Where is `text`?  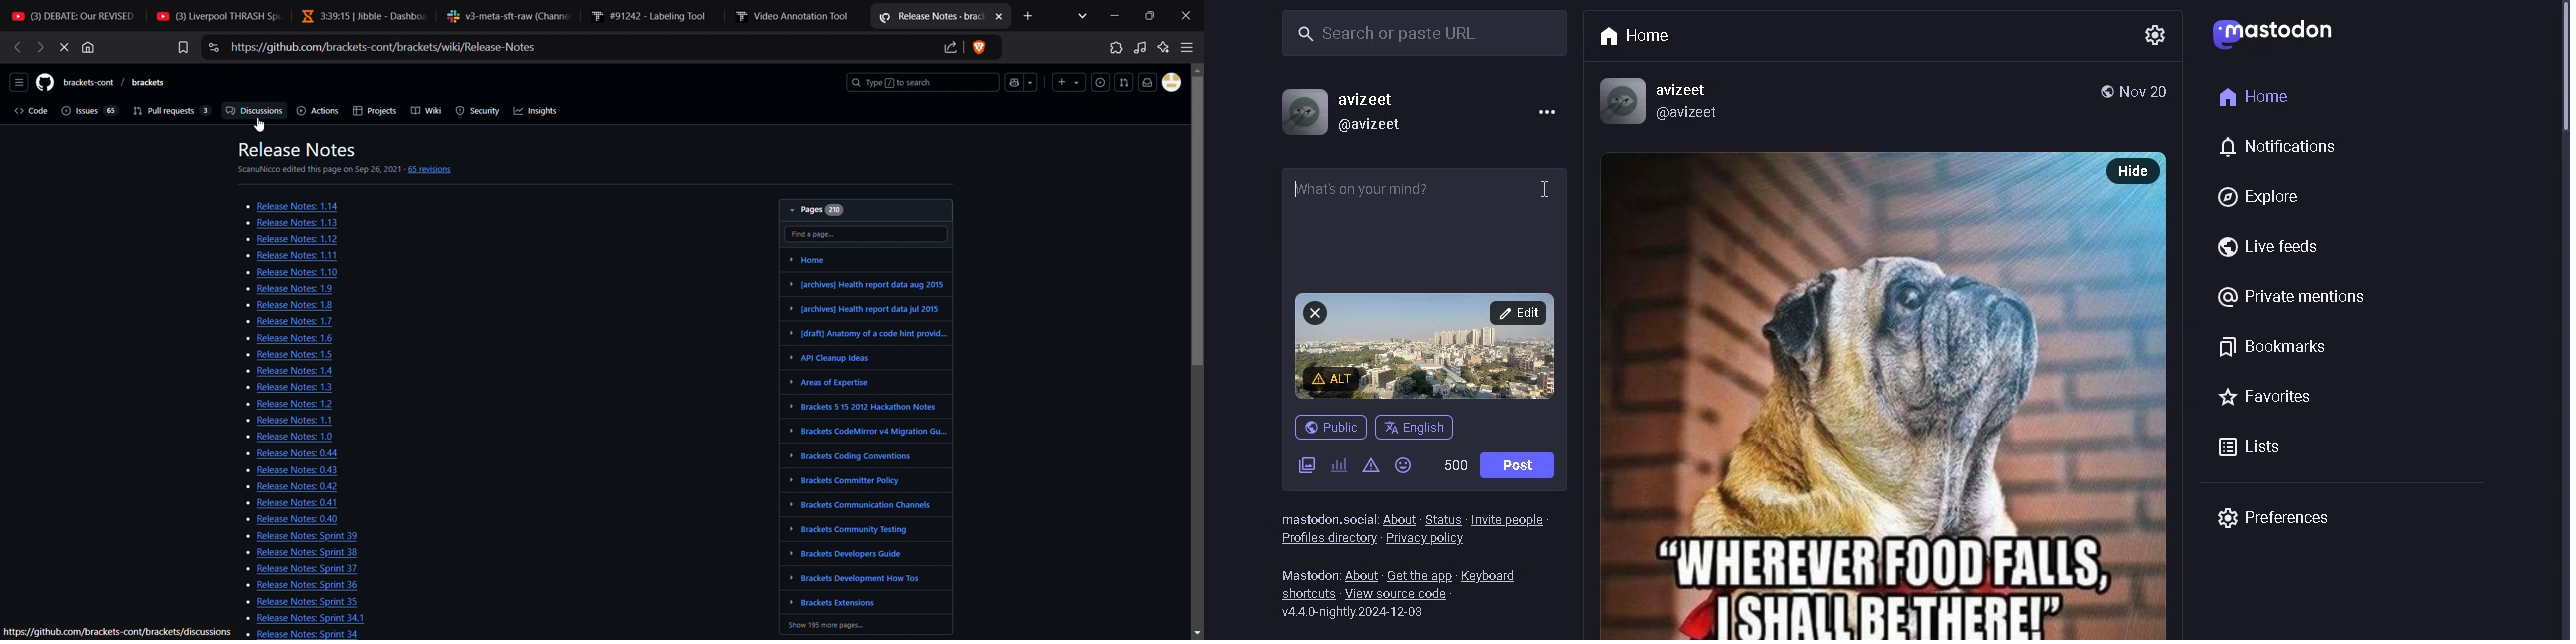 text is located at coordinates (1329, 520).